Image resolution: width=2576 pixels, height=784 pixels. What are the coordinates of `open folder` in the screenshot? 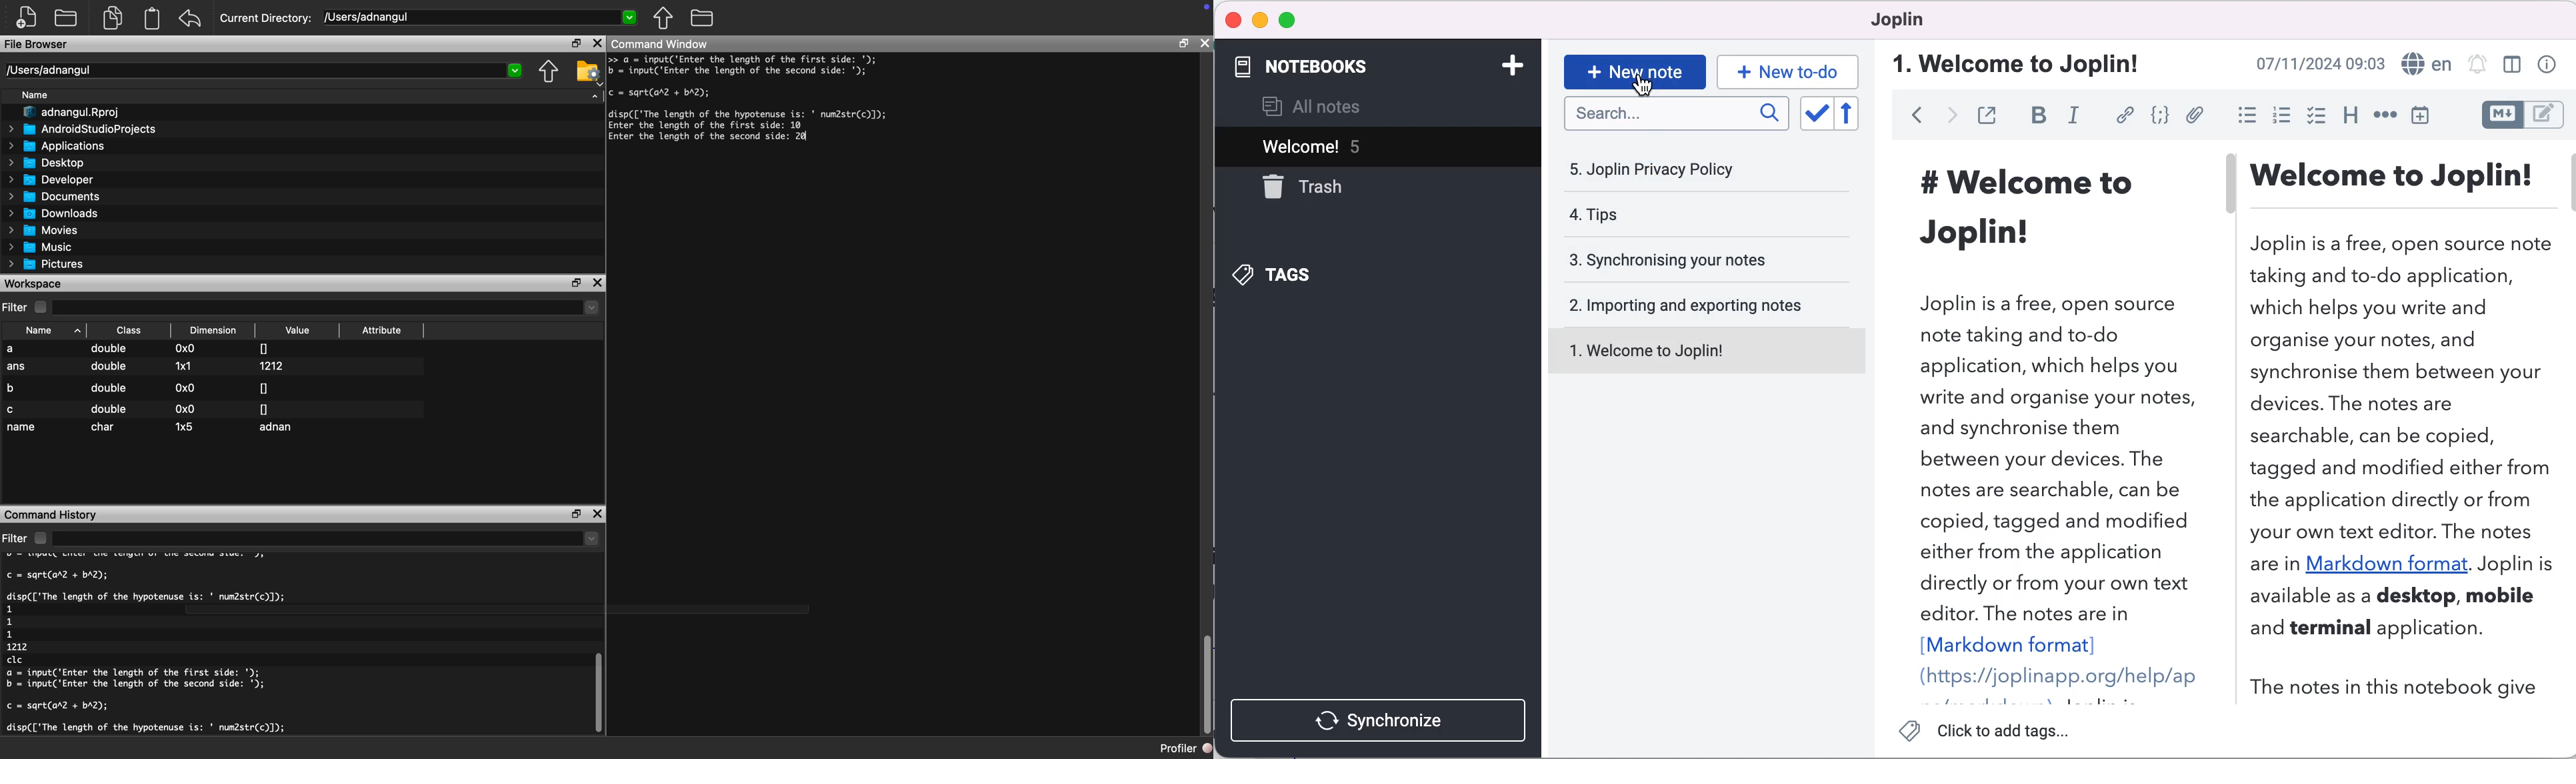 It's located at (67, 17).